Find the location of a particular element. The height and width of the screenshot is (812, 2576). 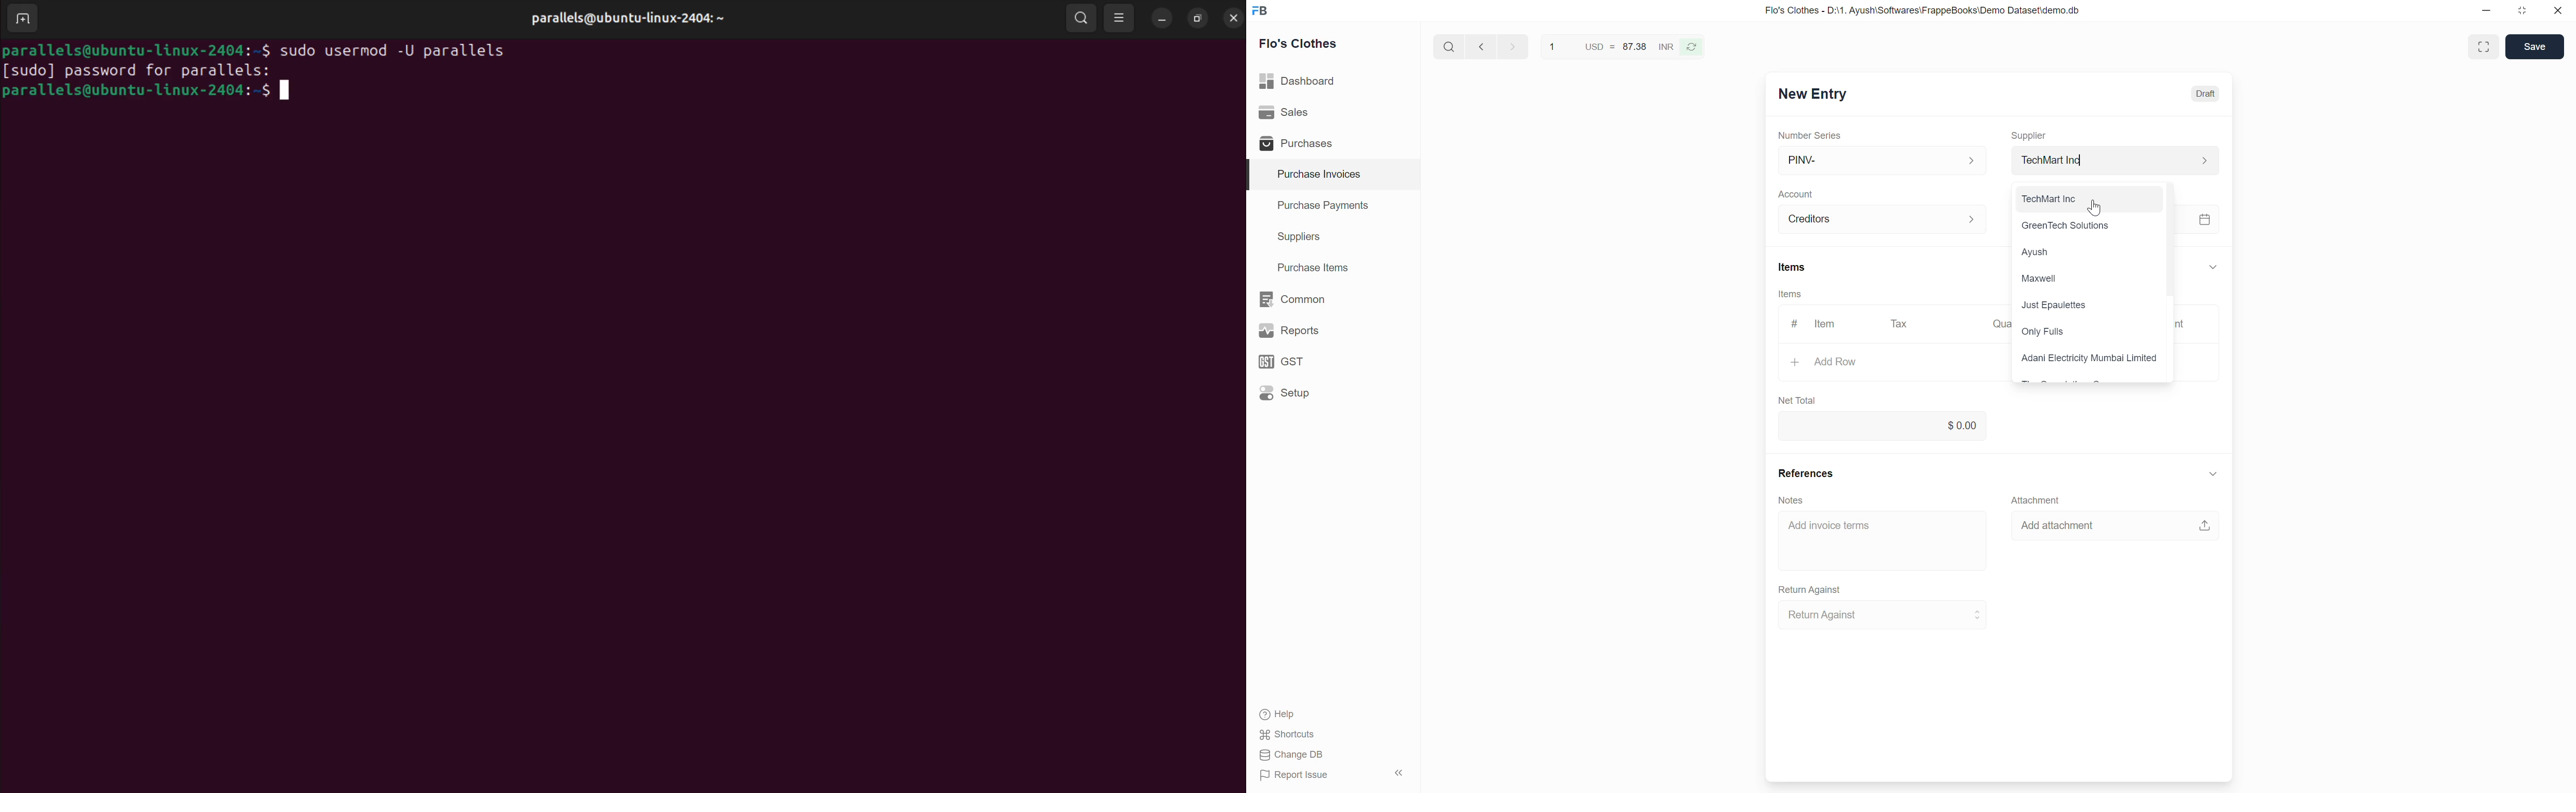

minimize is located at coordinates (2487, 14).